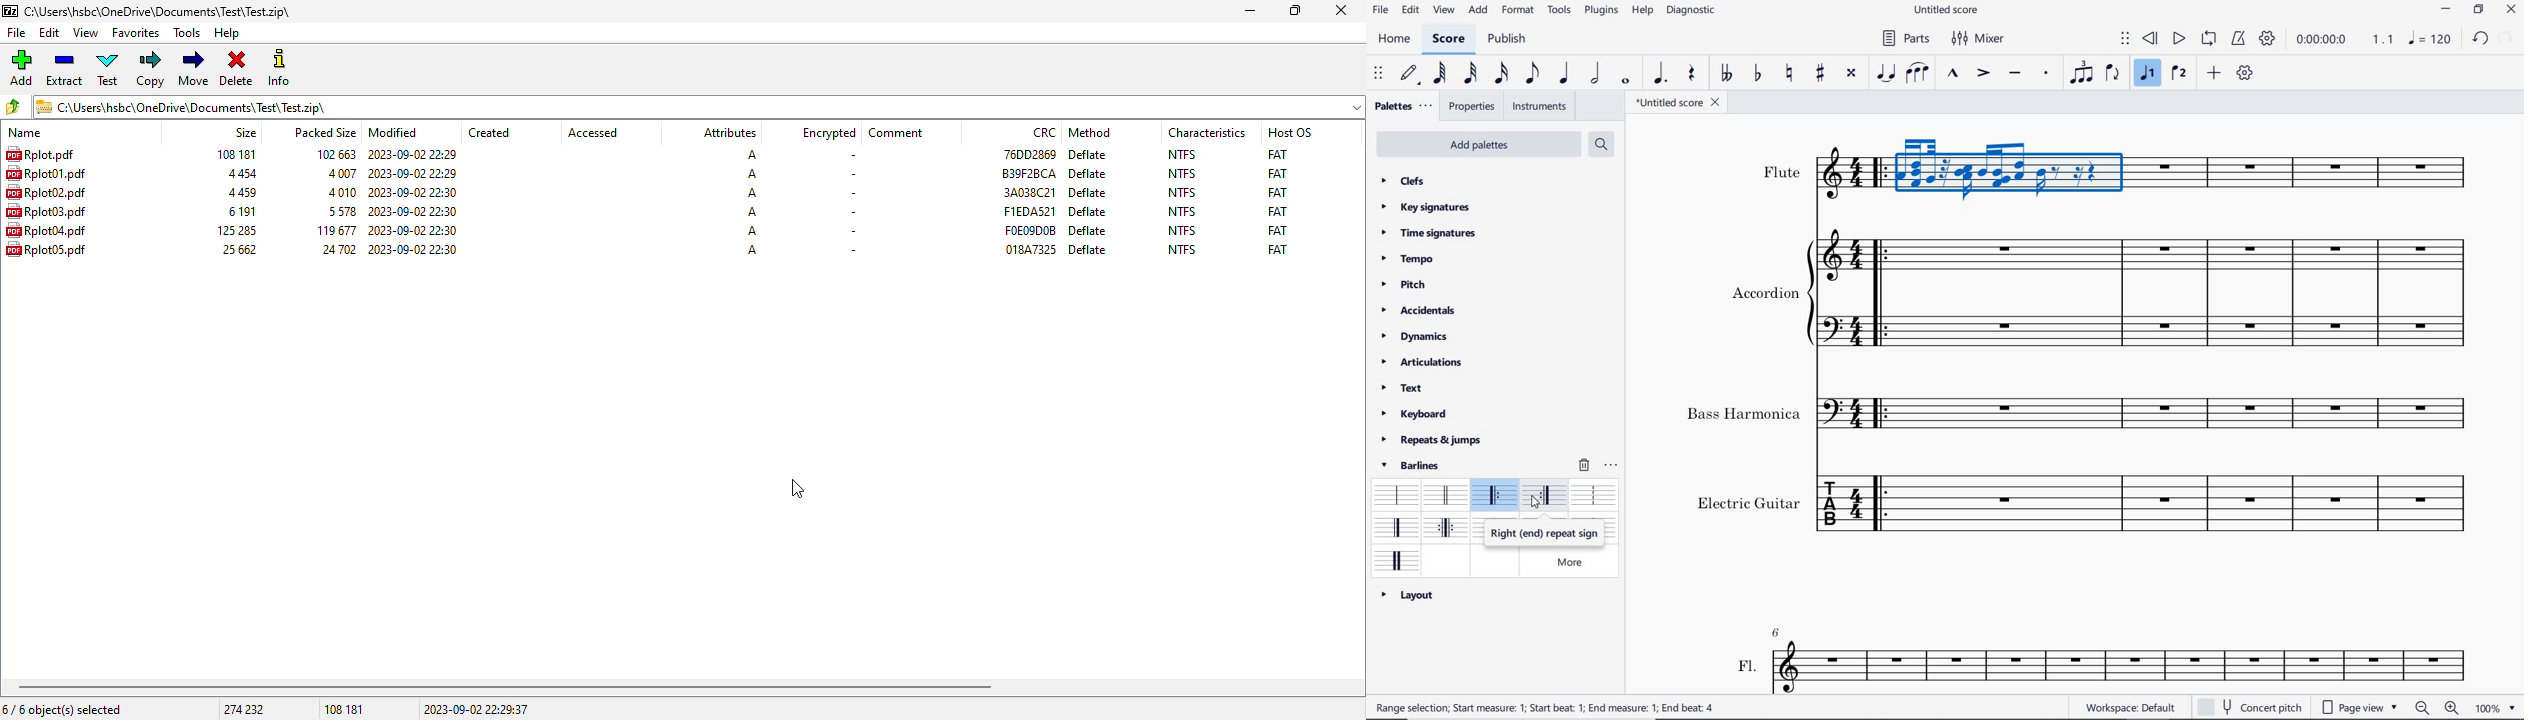  What do you see at coordinates (46, 230) in the screenshot?
I see `file` at bounding box center [46, 230].